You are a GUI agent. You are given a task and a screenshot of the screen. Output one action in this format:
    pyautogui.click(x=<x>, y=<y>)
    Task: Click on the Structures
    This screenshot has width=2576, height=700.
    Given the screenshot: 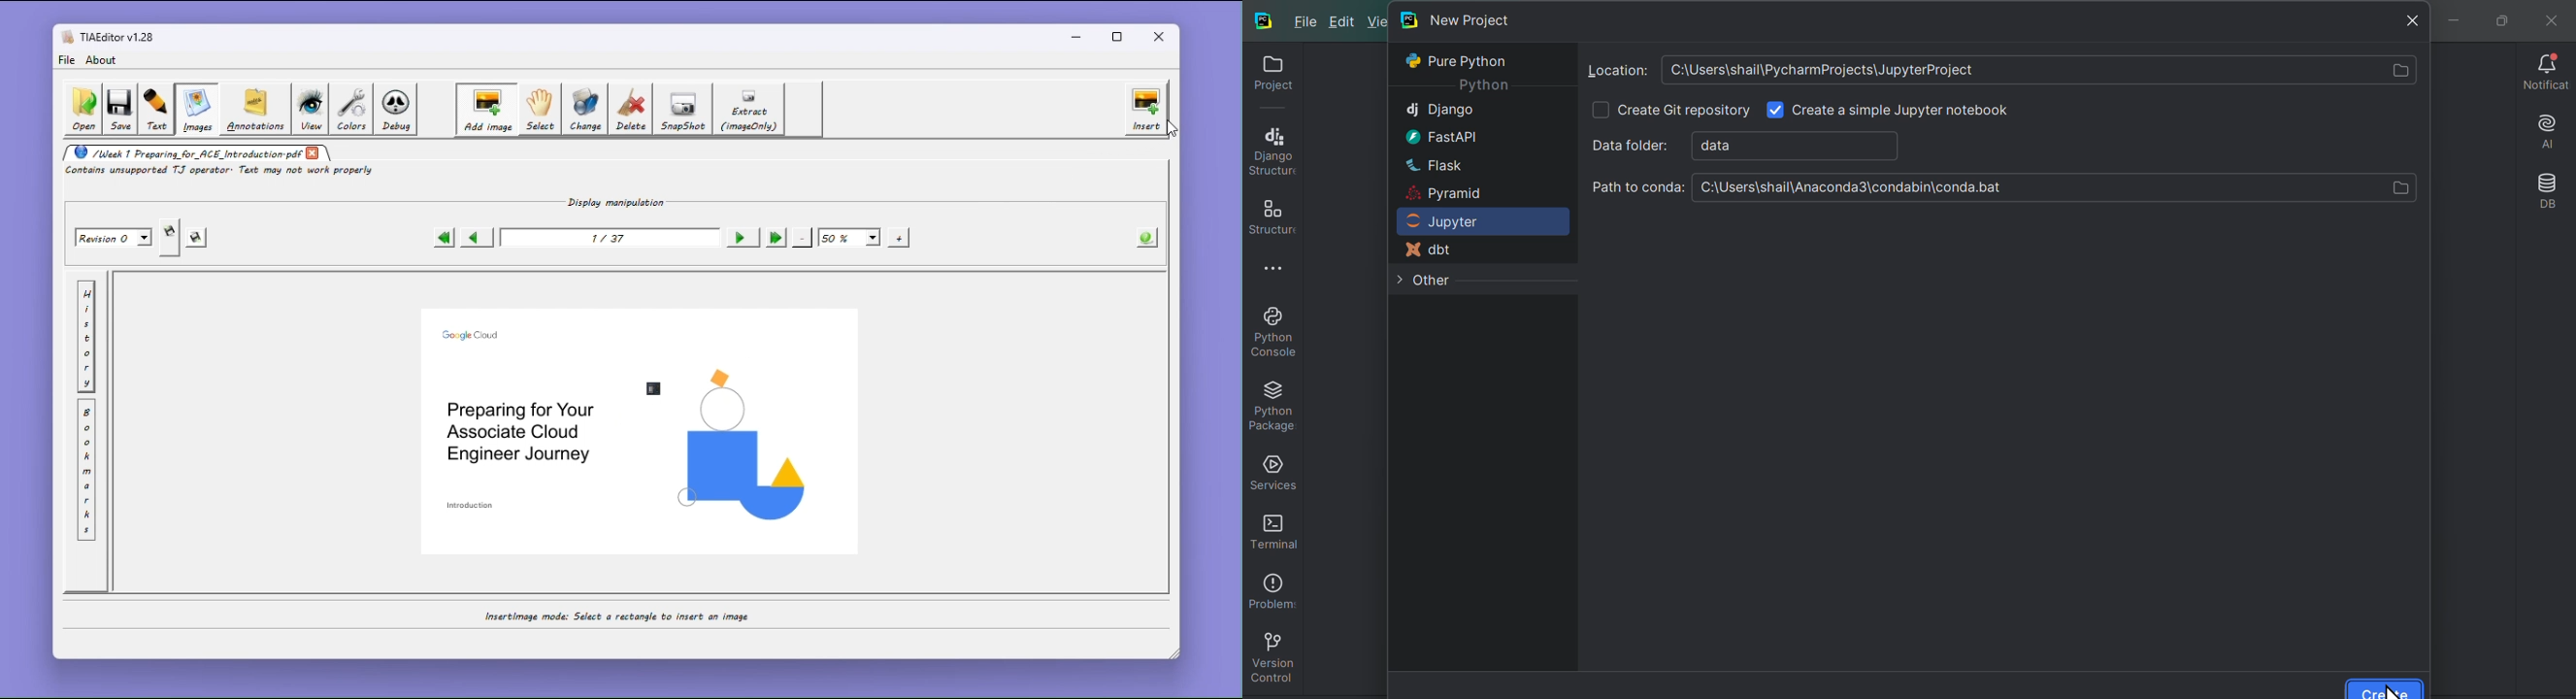 What is the action you would take?
    pyautogui.click(x=1271, y=213)
    